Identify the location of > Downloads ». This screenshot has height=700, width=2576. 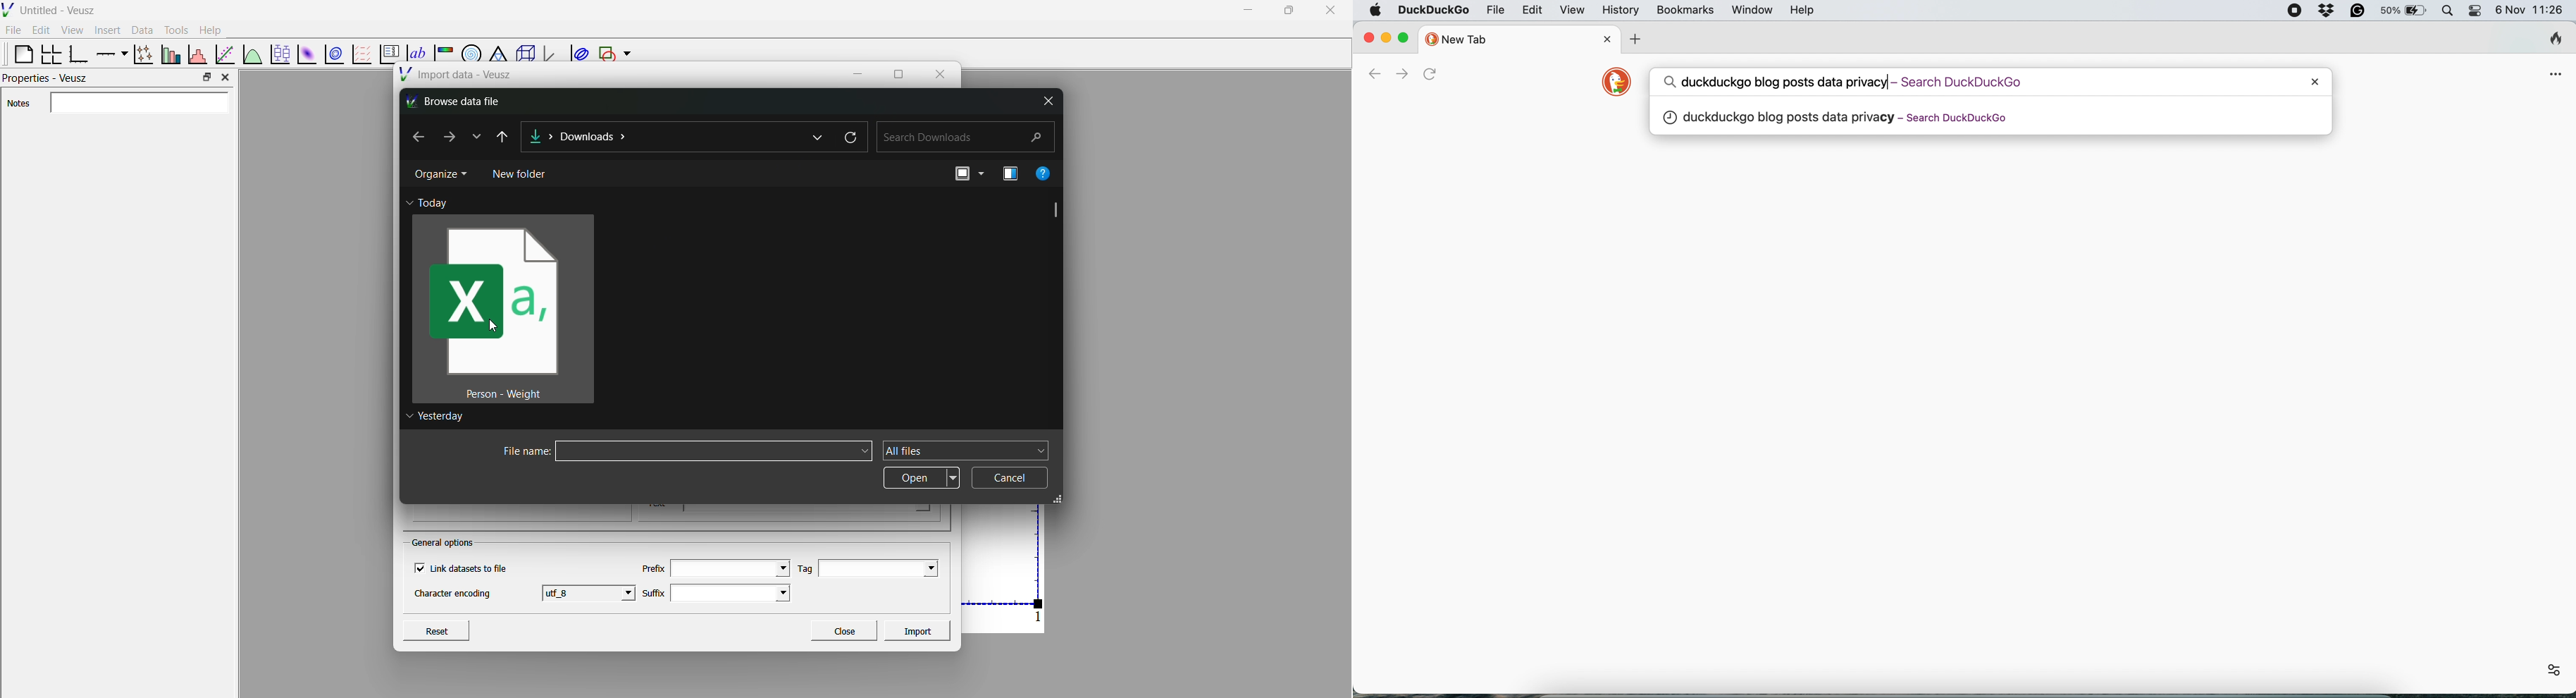
(619, 139).